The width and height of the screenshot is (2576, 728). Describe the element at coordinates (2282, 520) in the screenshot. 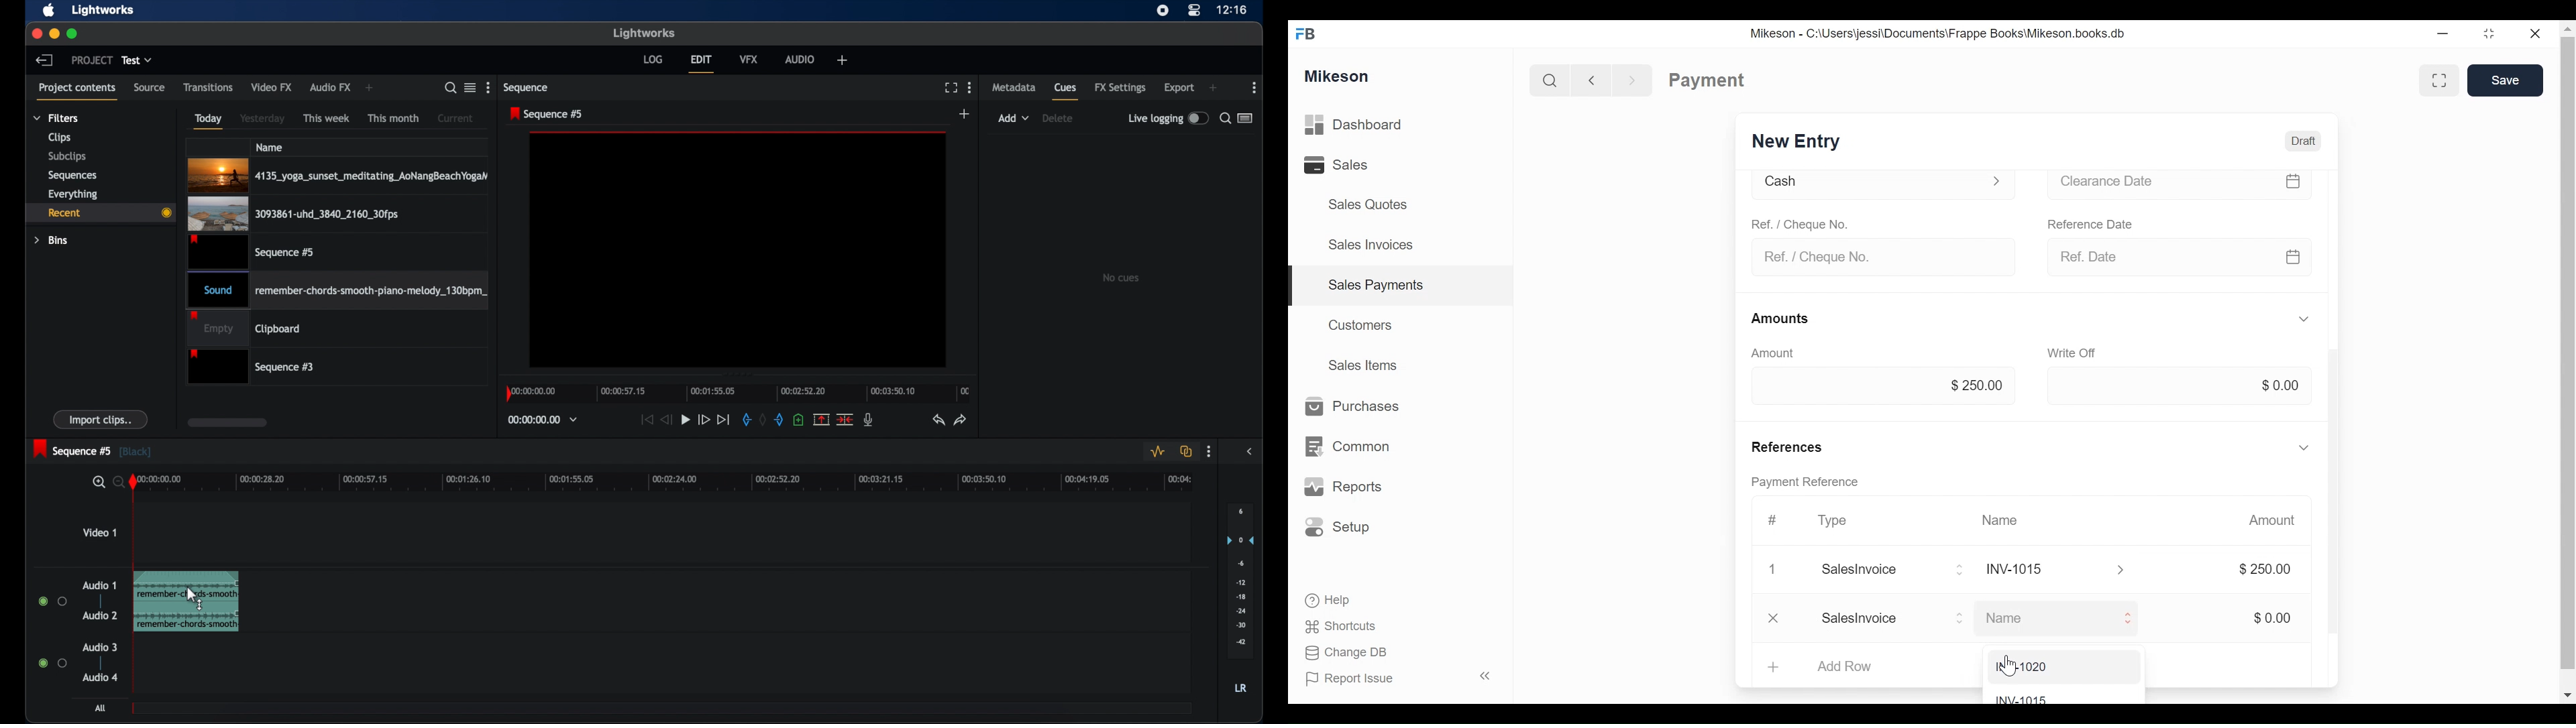

I see `Amount` at that location.